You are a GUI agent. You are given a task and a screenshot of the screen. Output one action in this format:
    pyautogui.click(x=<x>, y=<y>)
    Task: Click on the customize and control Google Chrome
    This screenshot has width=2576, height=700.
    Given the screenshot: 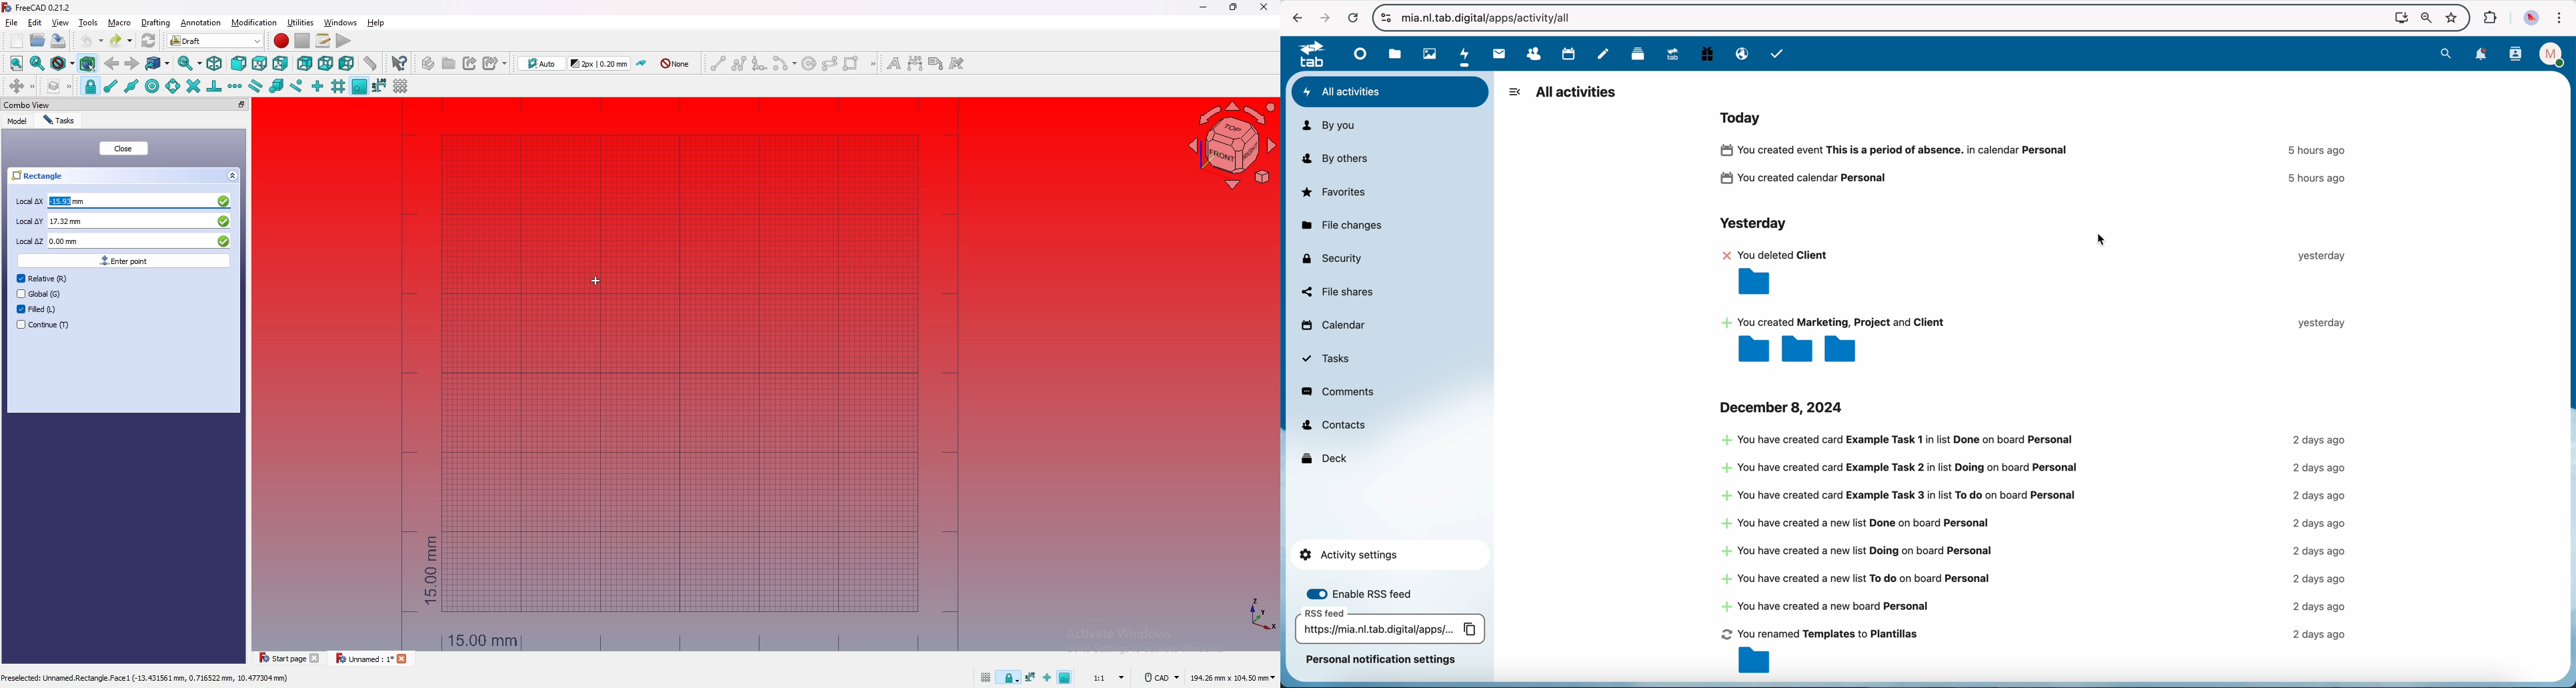 What is the action you would take?
    pyautogui.click(x=2561, y=19)
    